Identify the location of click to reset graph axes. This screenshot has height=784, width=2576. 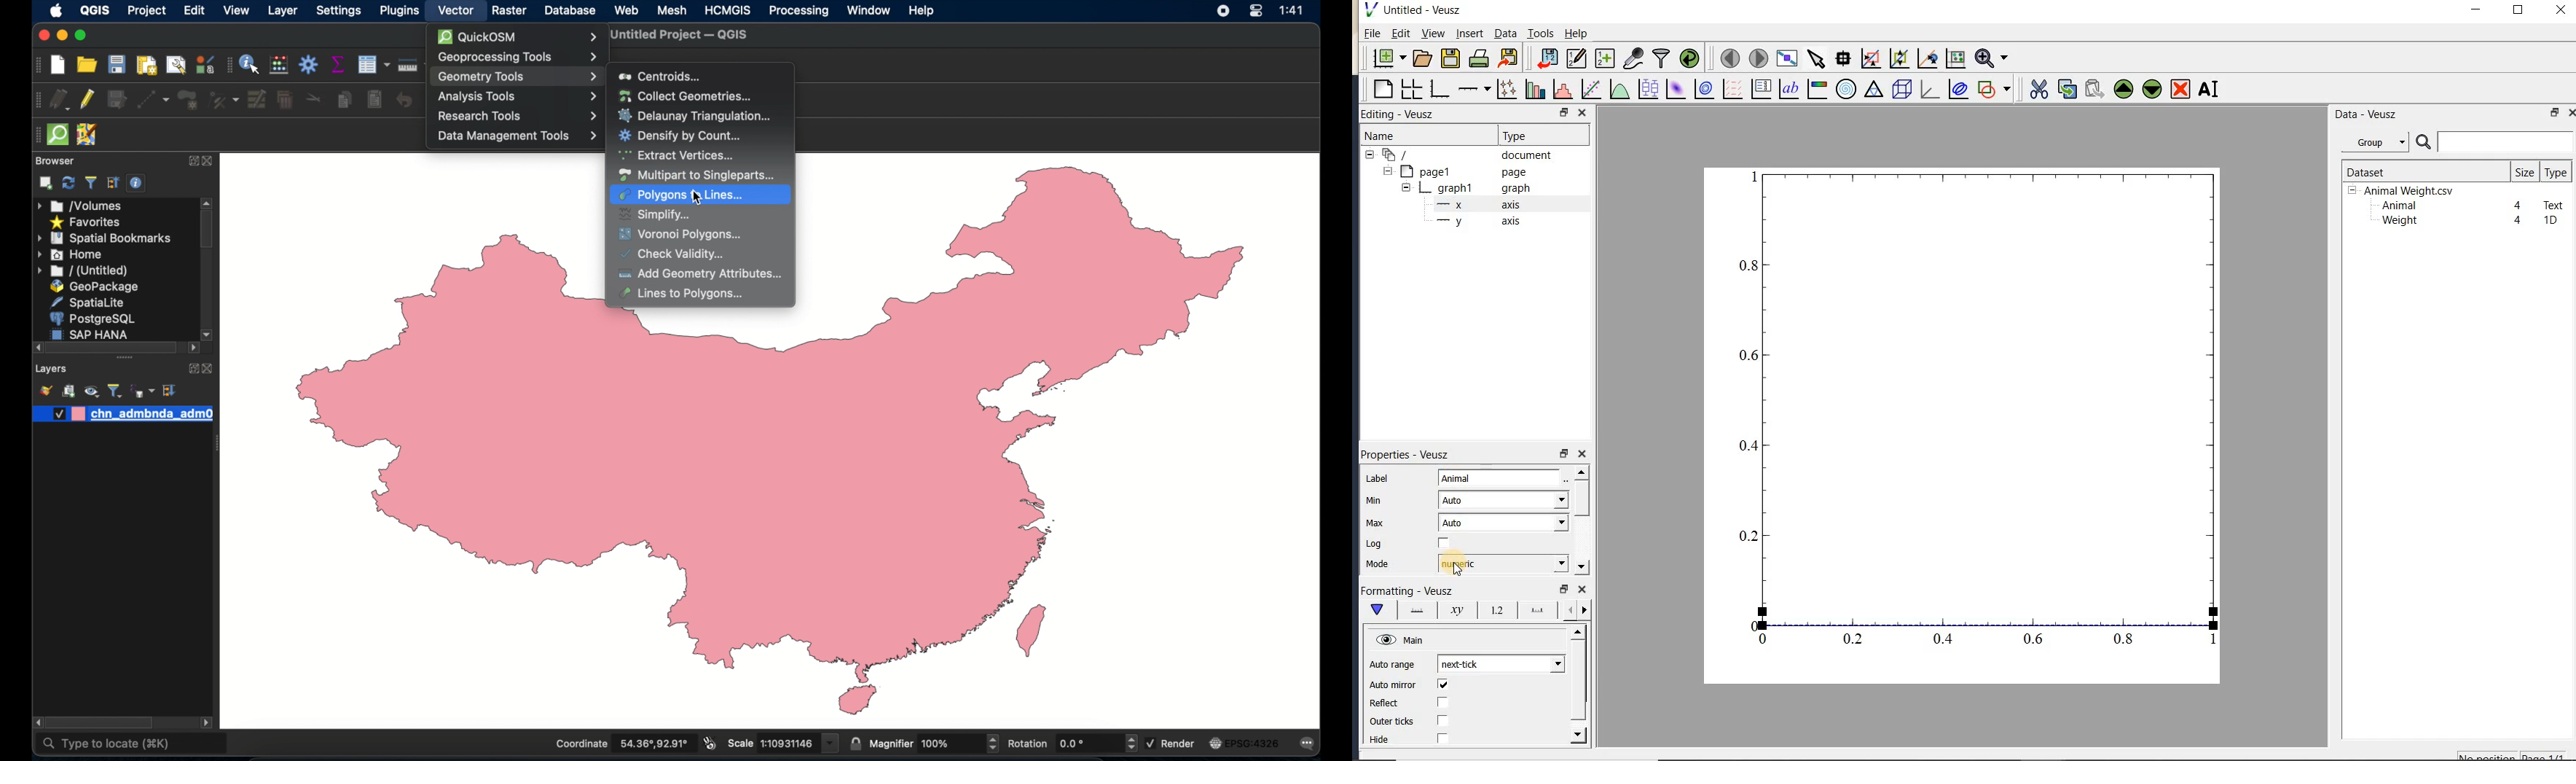
(1955, 59).